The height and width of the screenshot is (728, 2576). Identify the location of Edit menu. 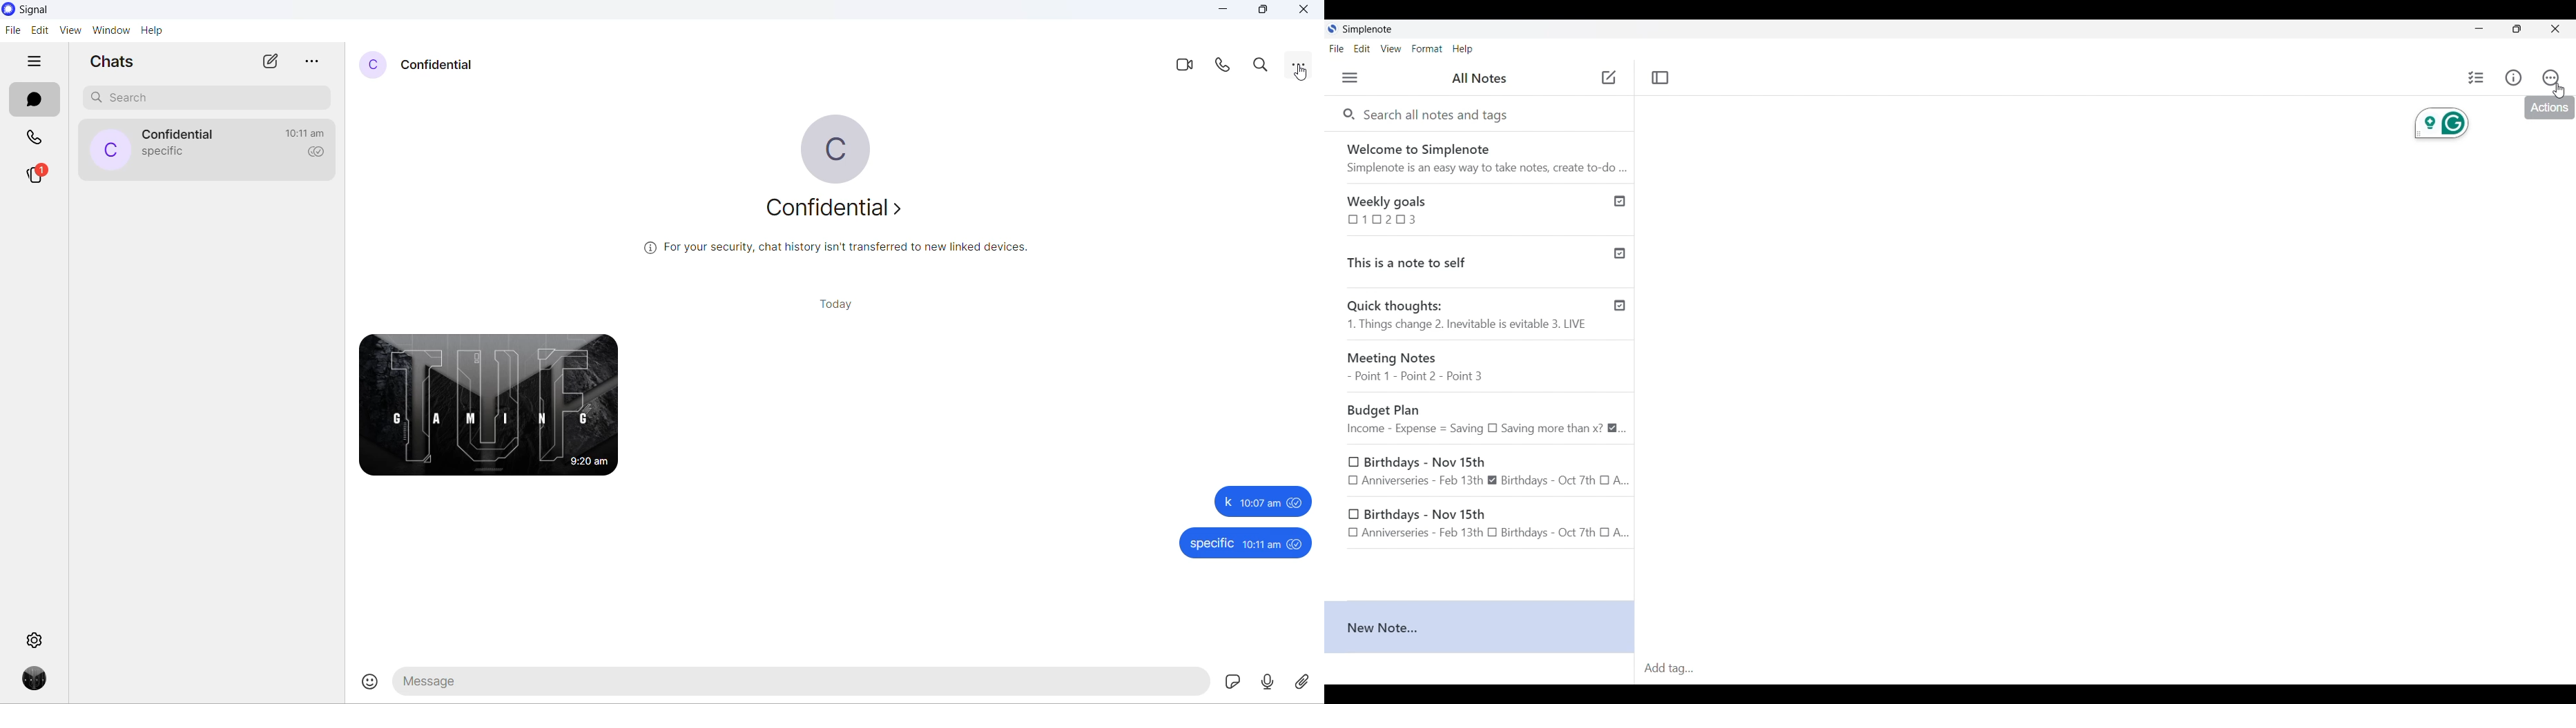
(1362, 48).